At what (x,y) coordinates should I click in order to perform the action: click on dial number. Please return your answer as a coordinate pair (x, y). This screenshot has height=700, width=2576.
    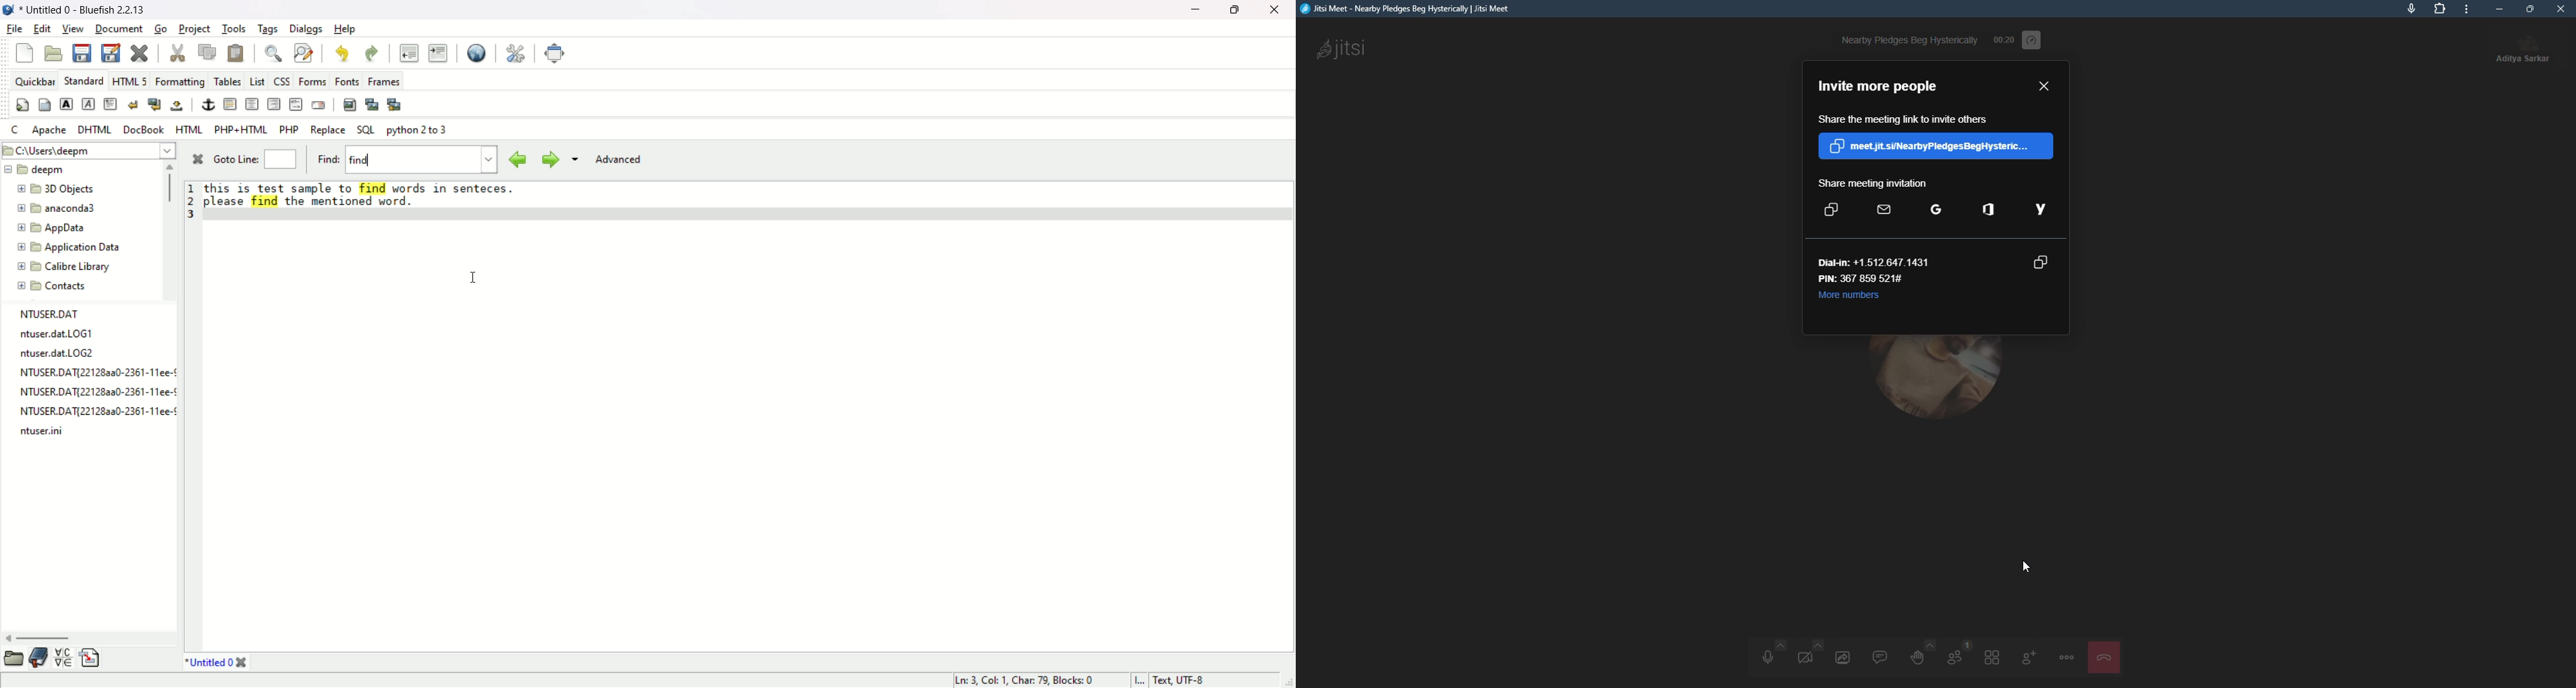
    Looking at the image, I should click on (1874, 261).